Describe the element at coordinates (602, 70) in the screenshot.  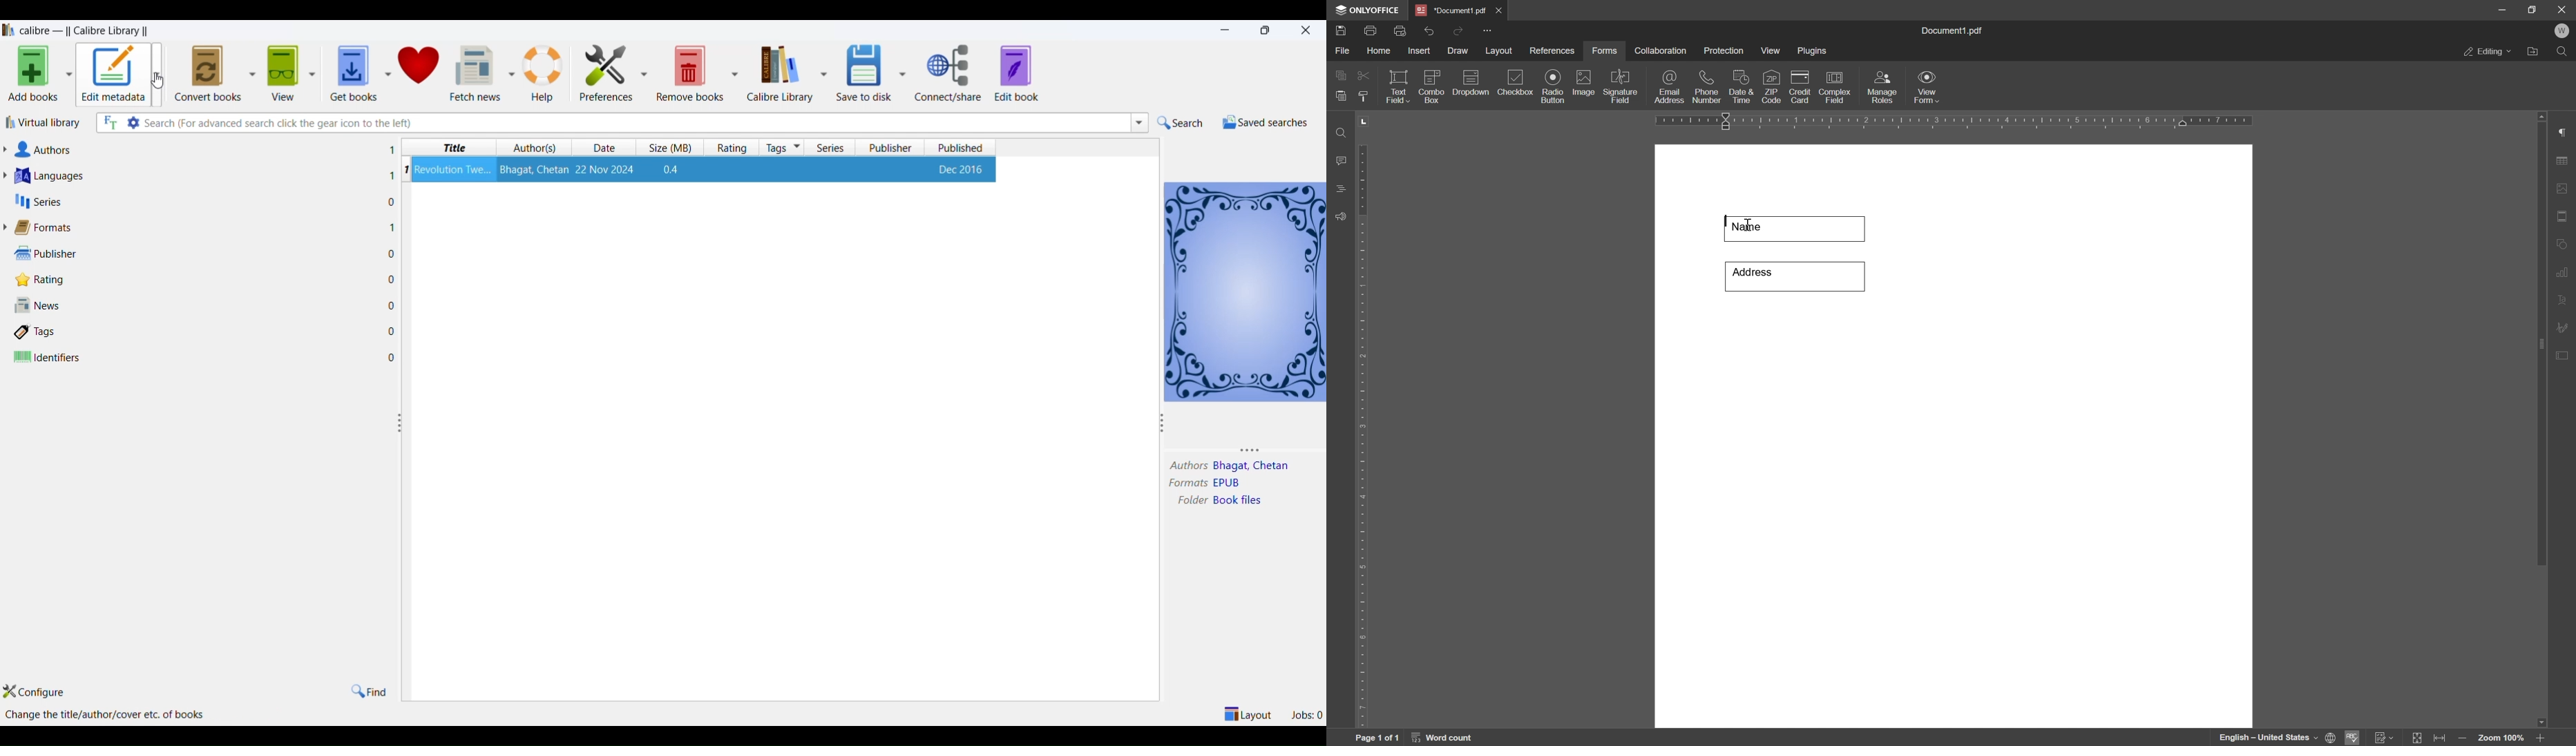
I see `preferences` at that location.